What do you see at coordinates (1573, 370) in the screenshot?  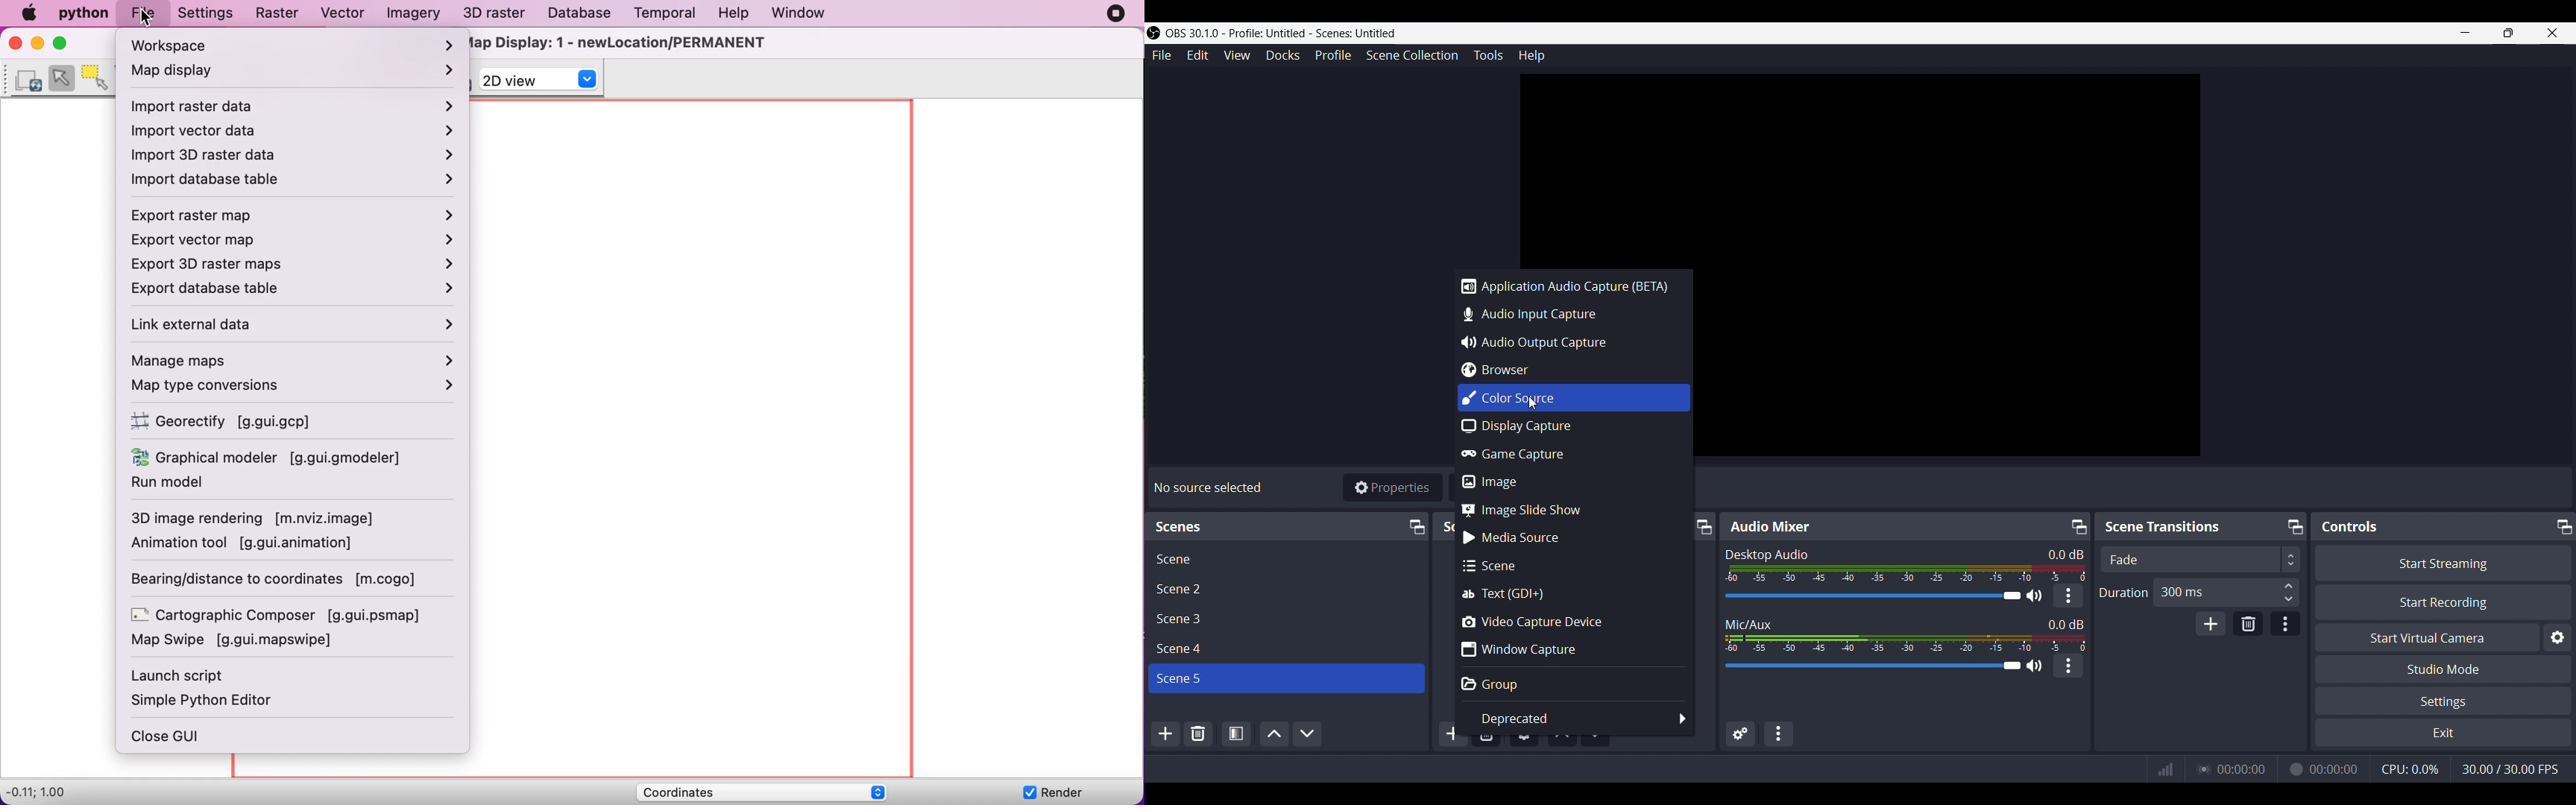 I see `Browser` at bounding box center [1573, 370].